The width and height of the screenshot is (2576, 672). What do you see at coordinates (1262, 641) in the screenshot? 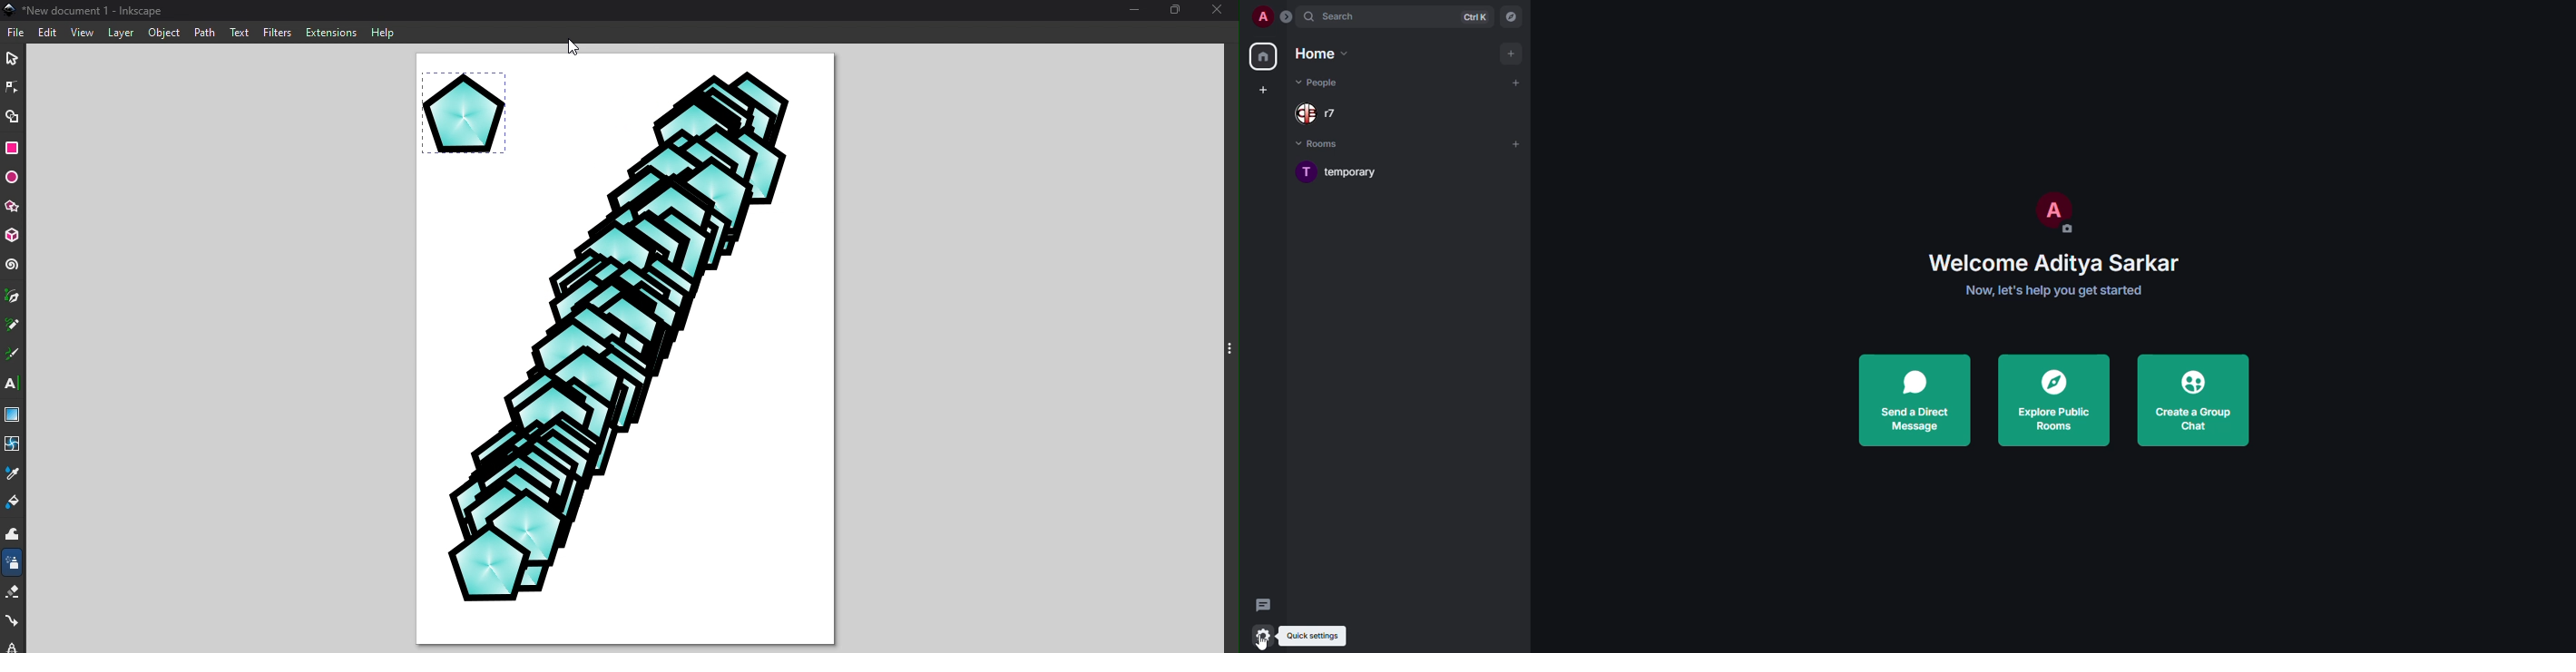
I see `cursor` at bounding box center [1262, 641].